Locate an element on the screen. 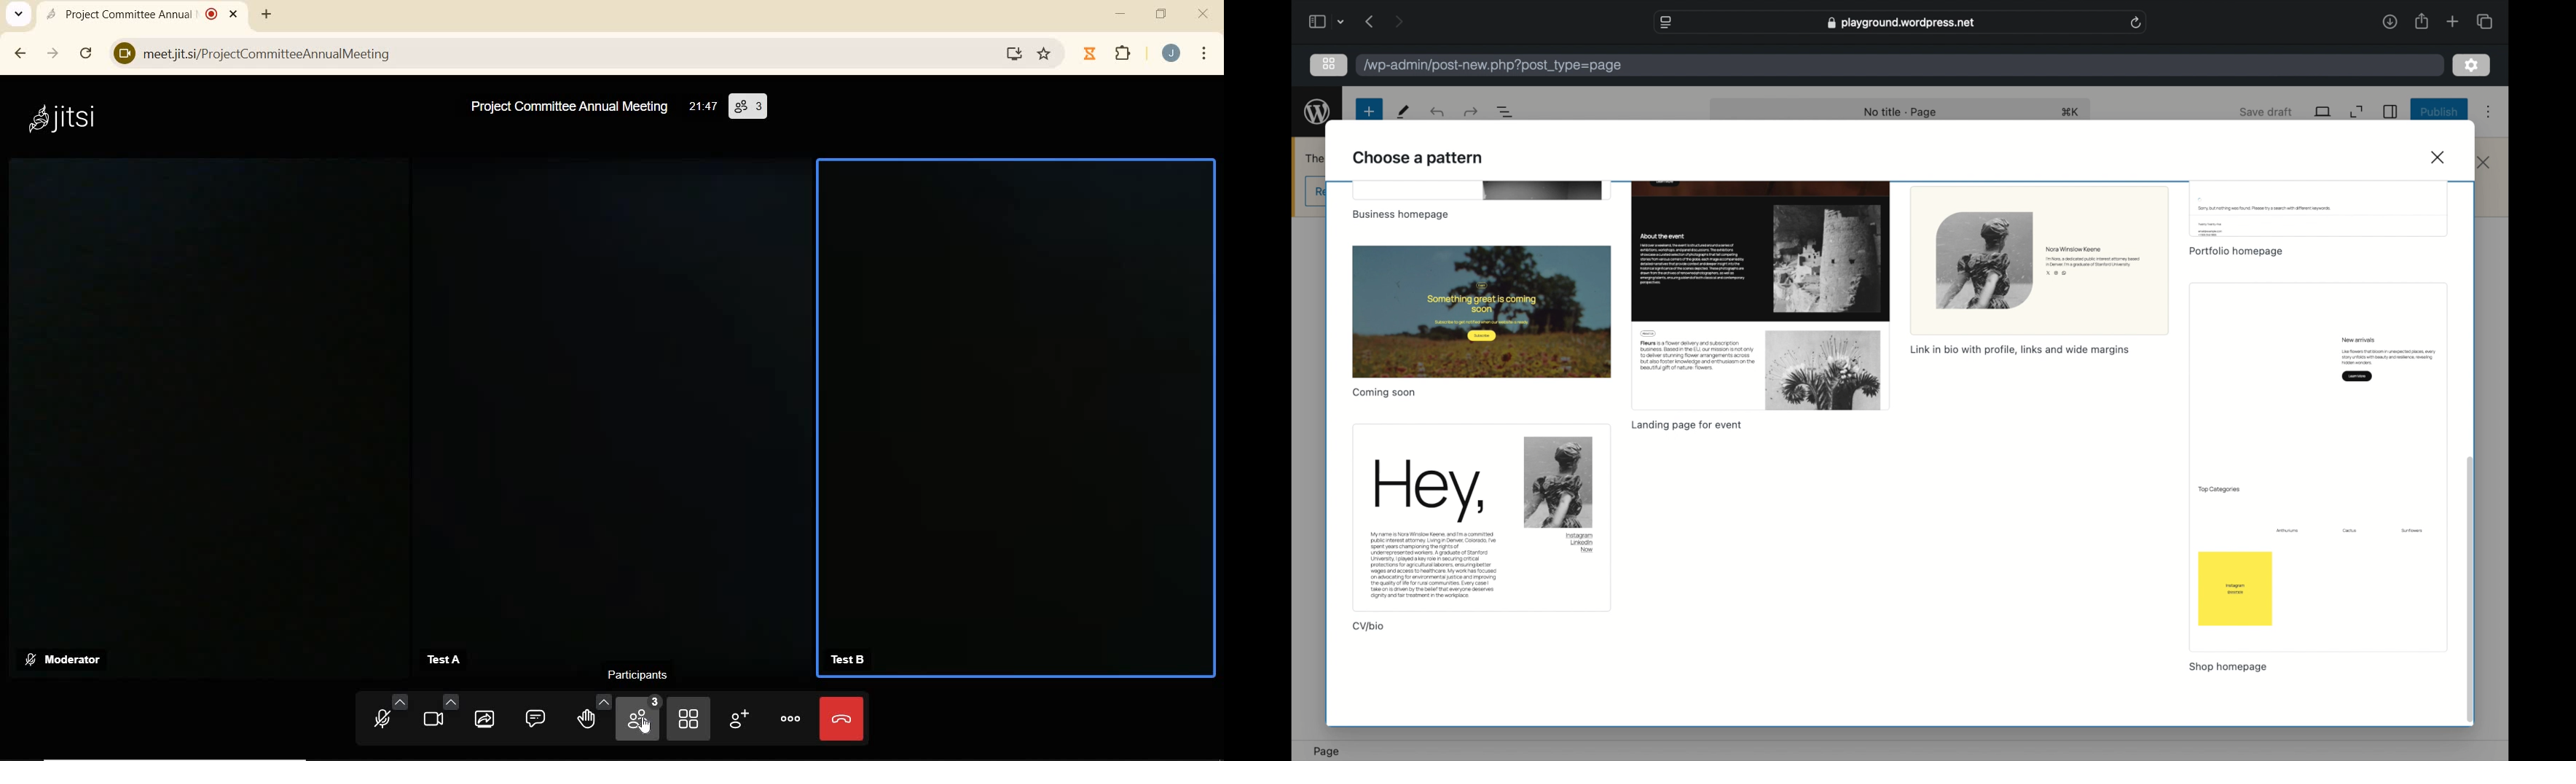 This screenshot has height=784, width=2576. Project Committee Annual is located at coordinates (147, 15).